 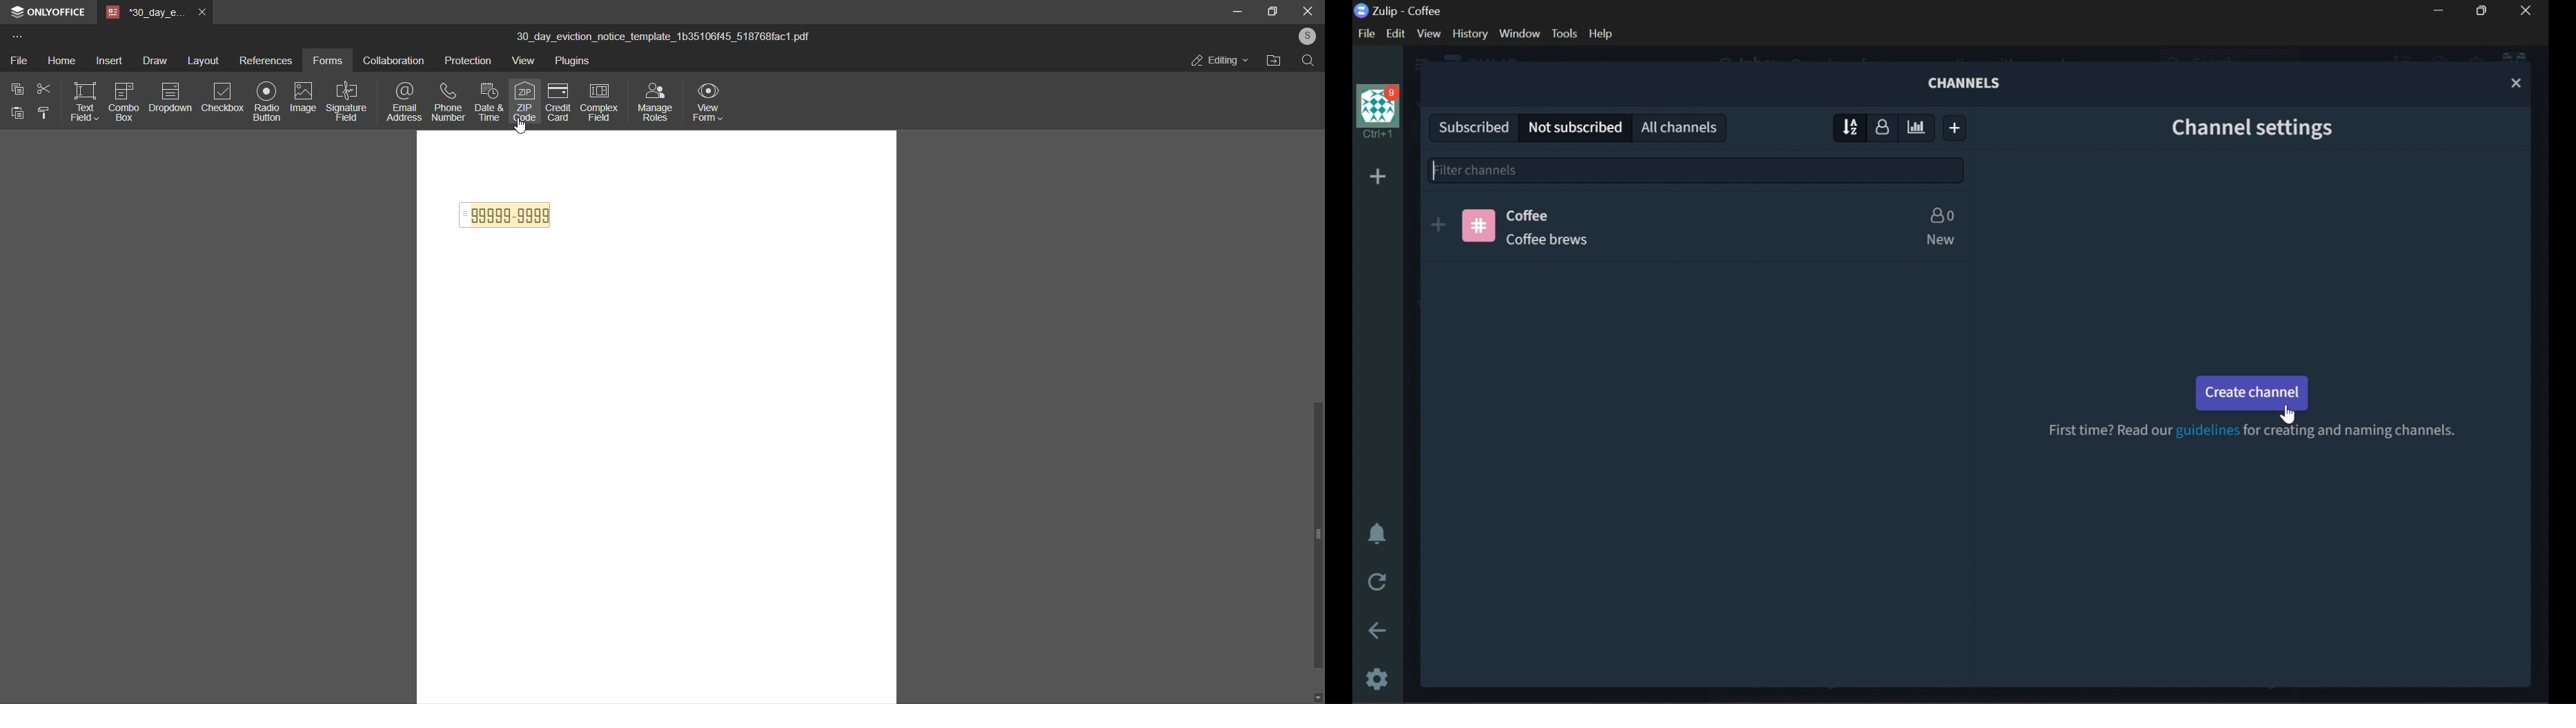 What do you see at coordinates (1306, 36) in the screenshot?
I see `user` at bounding box center [1306, 36].